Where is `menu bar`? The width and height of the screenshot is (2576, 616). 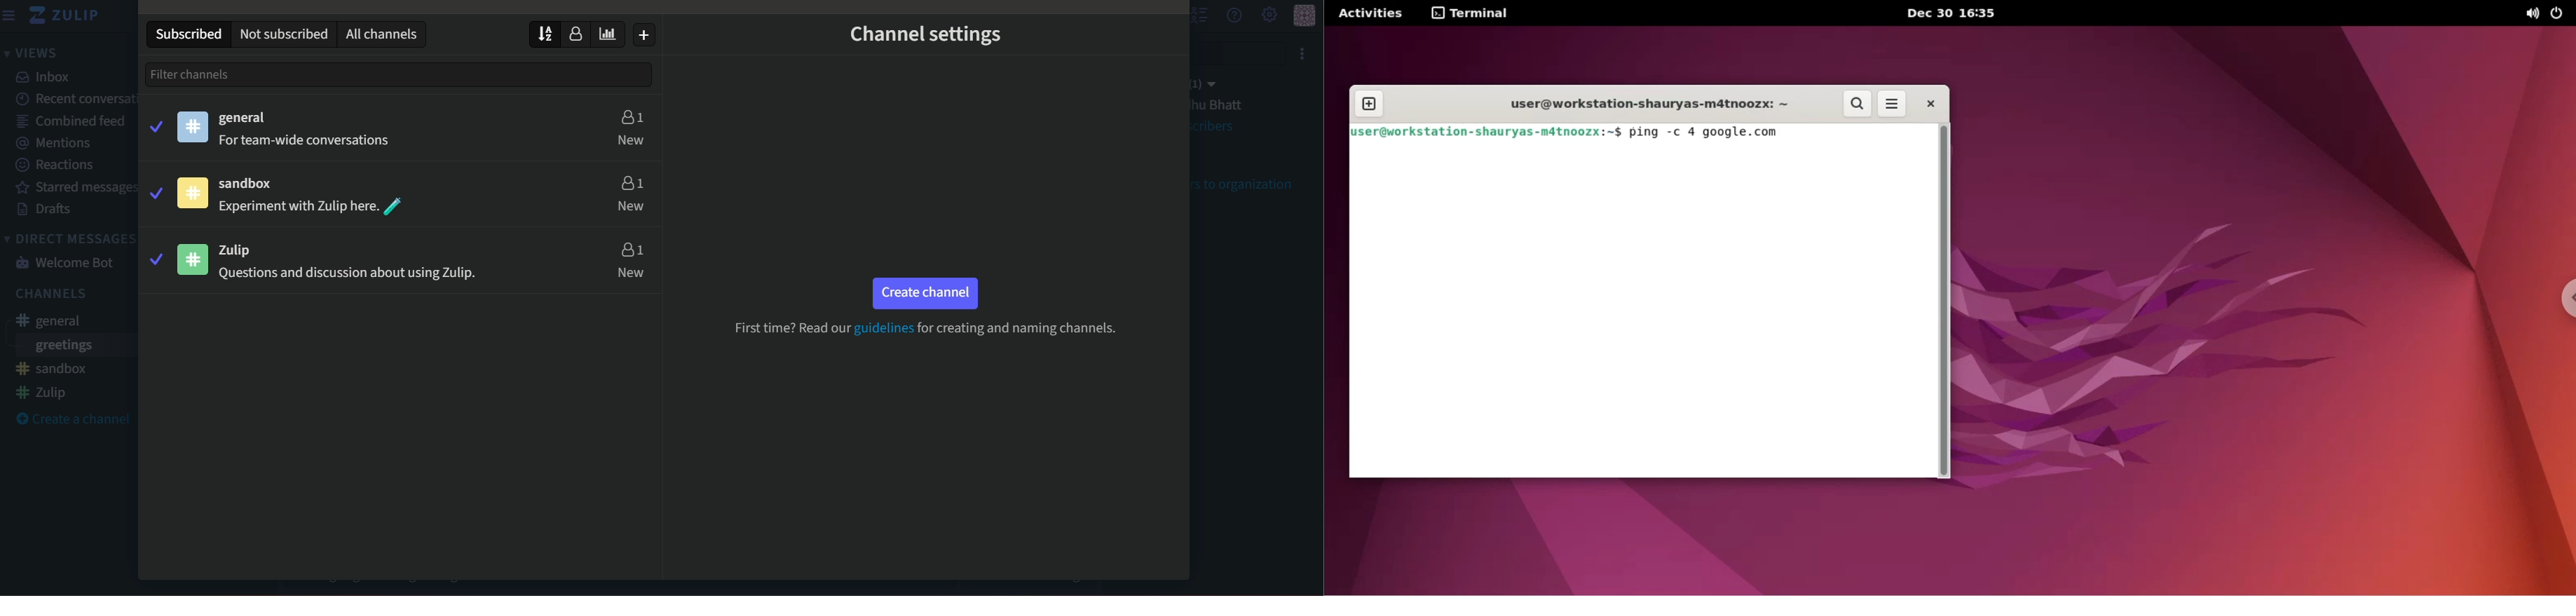 menu bar is located at coordinates (10, 15).